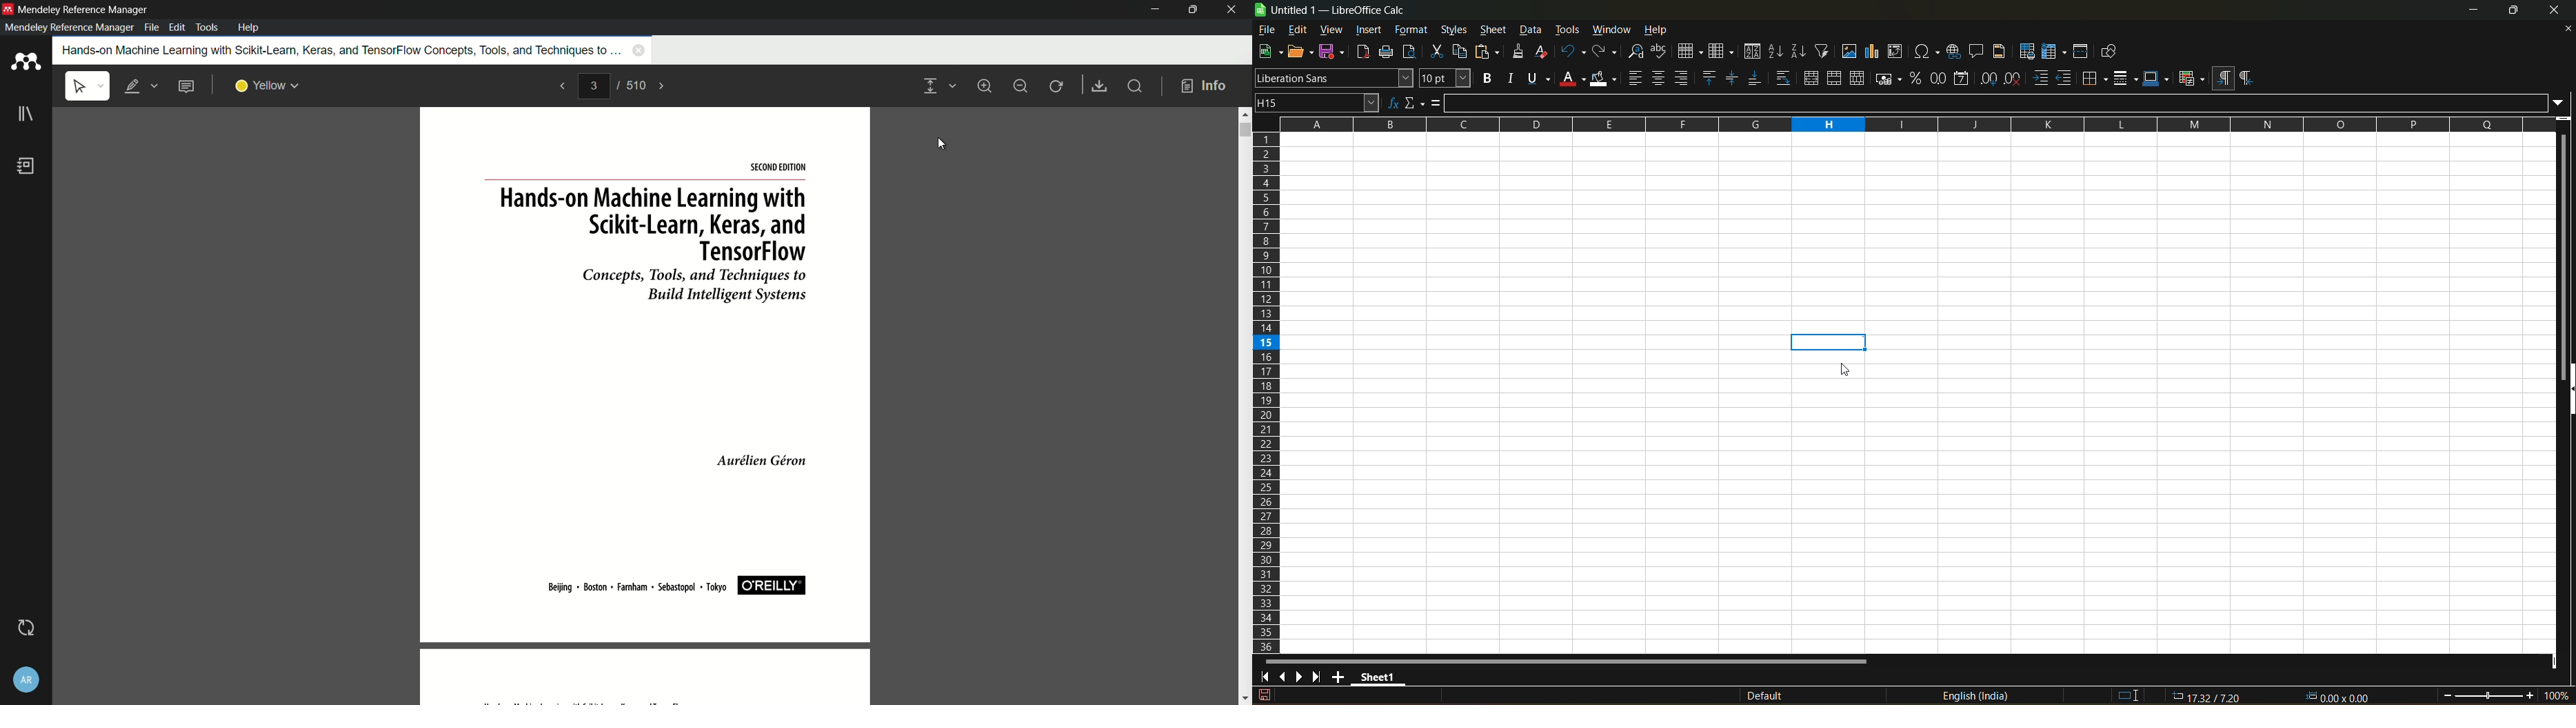 This screenshot has height=728, width=2576. Describe the element at coordinates (1849, 371) in the screenshot. I see `cursor` at that location.